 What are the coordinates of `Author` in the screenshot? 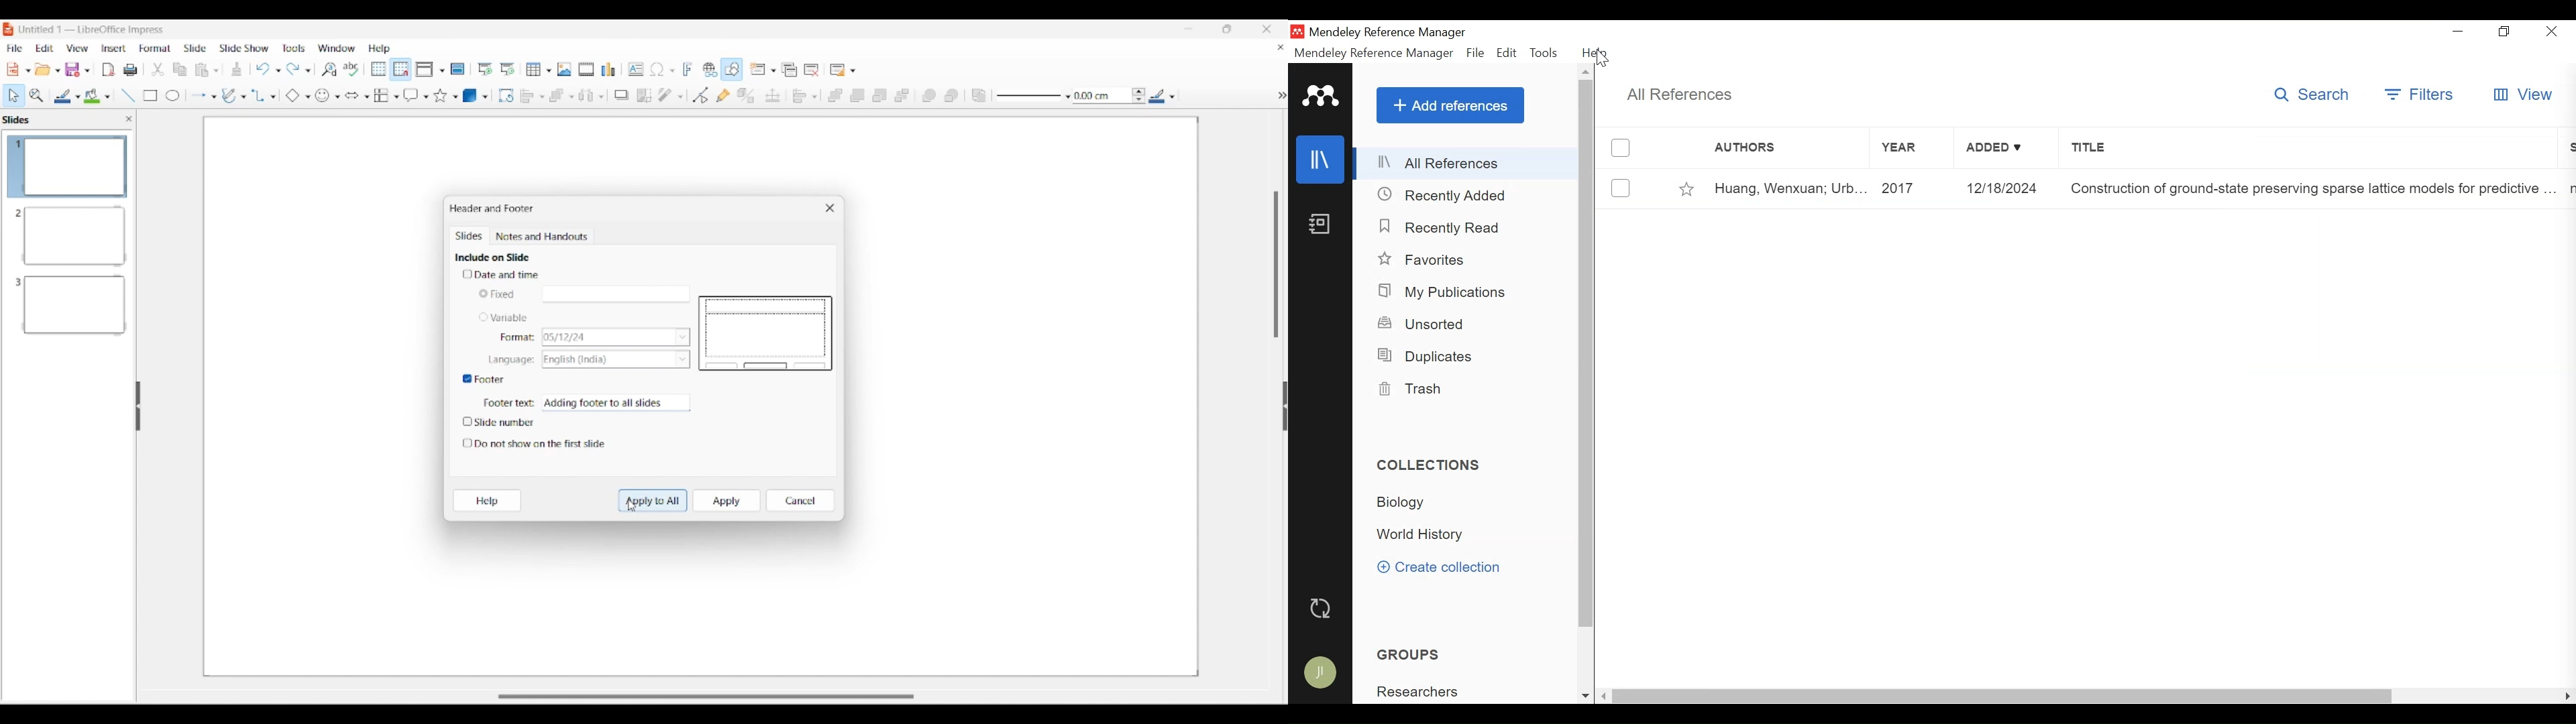 It's located at (1790, 189).